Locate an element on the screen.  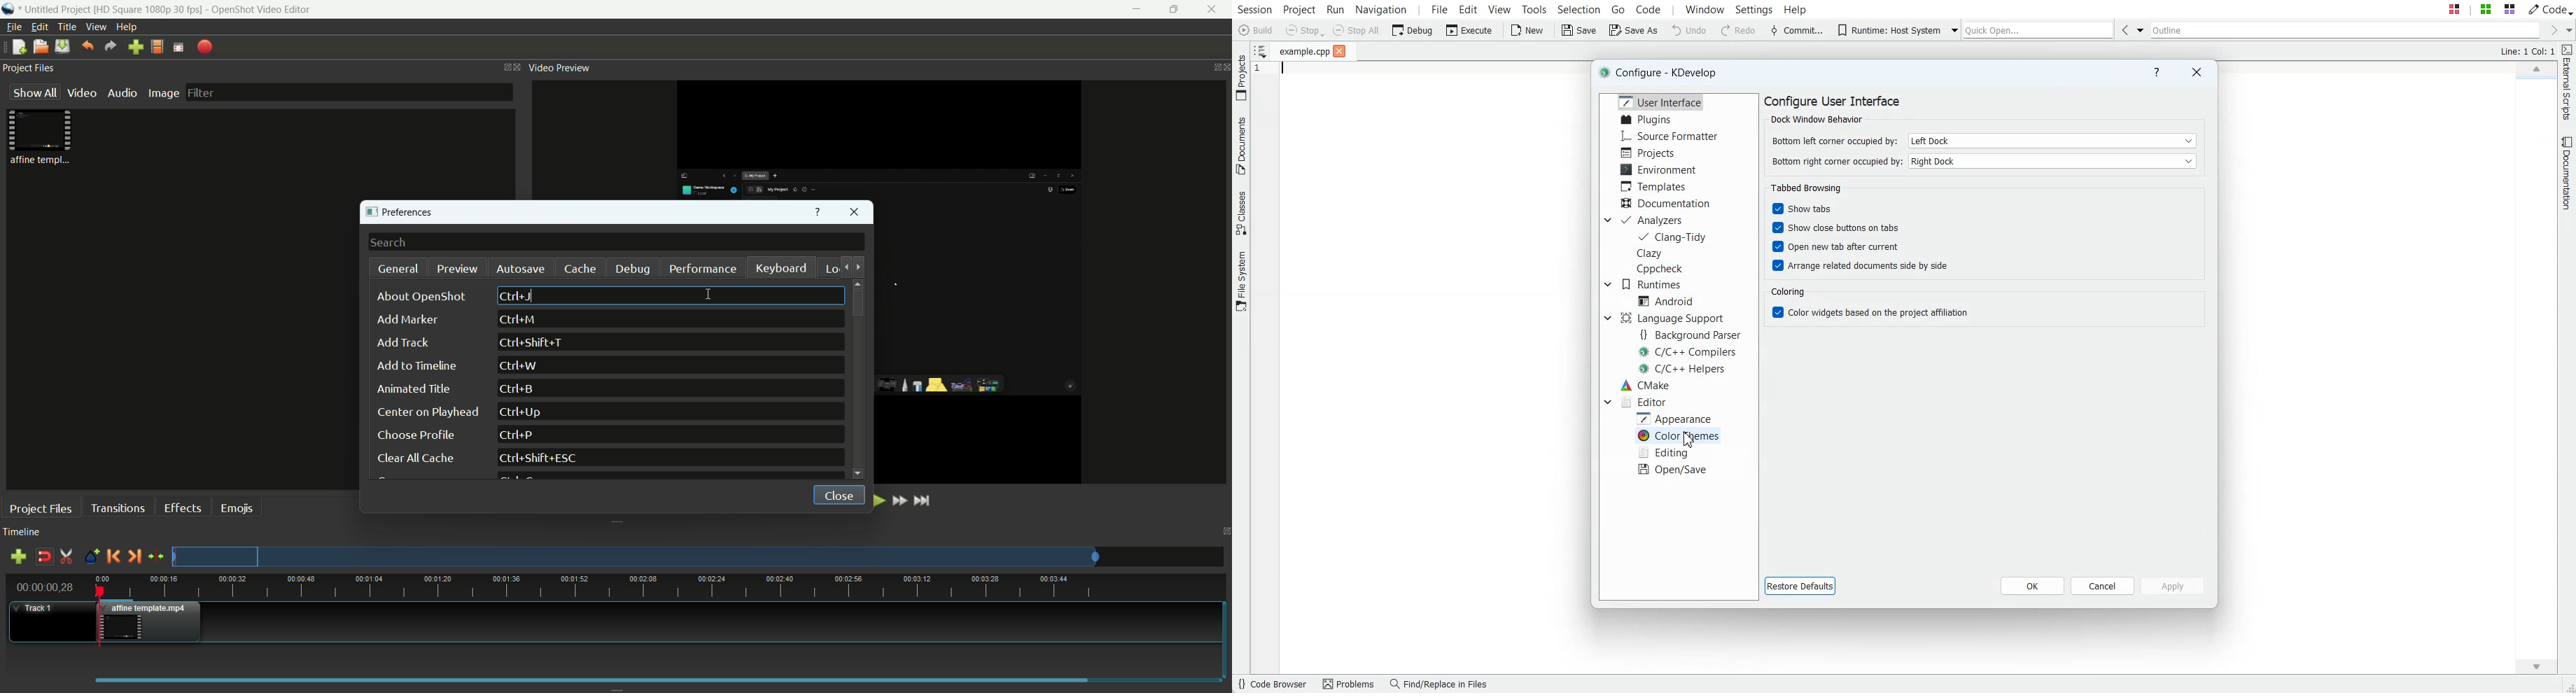
cursor is located at coordinates (710, 295).